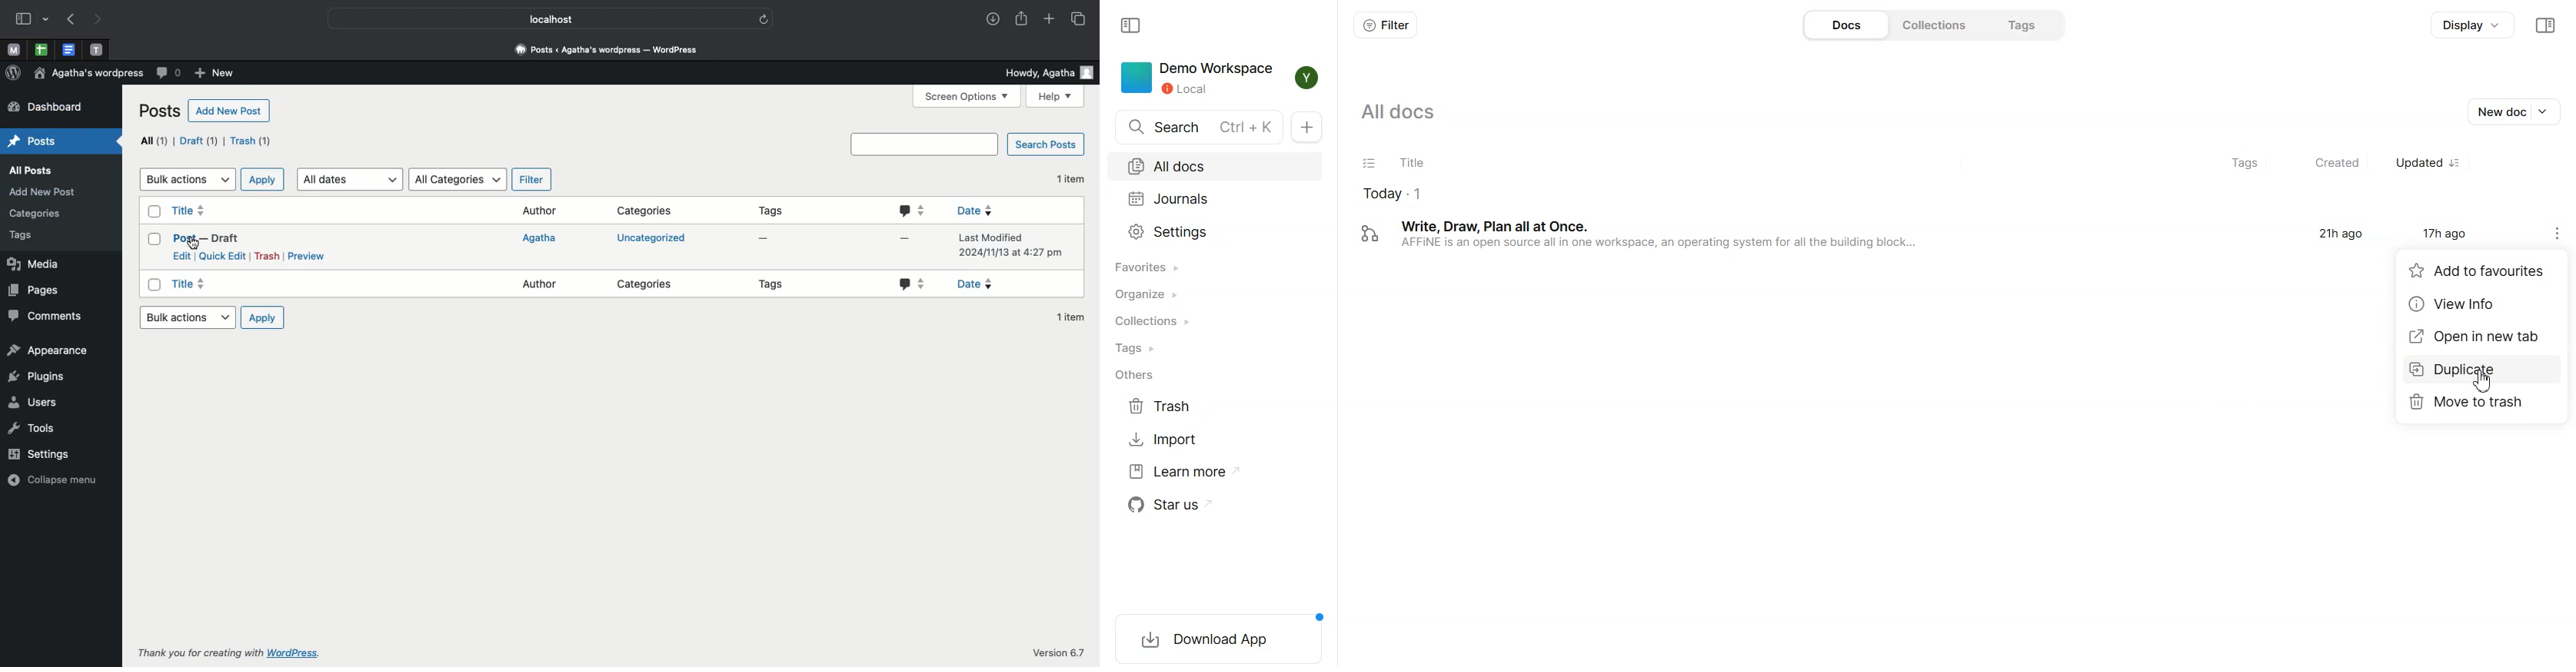  What do you see at coordinates (2558, 234) in the screenshot?
I see `Settings` at bounding box center [2558, 234].